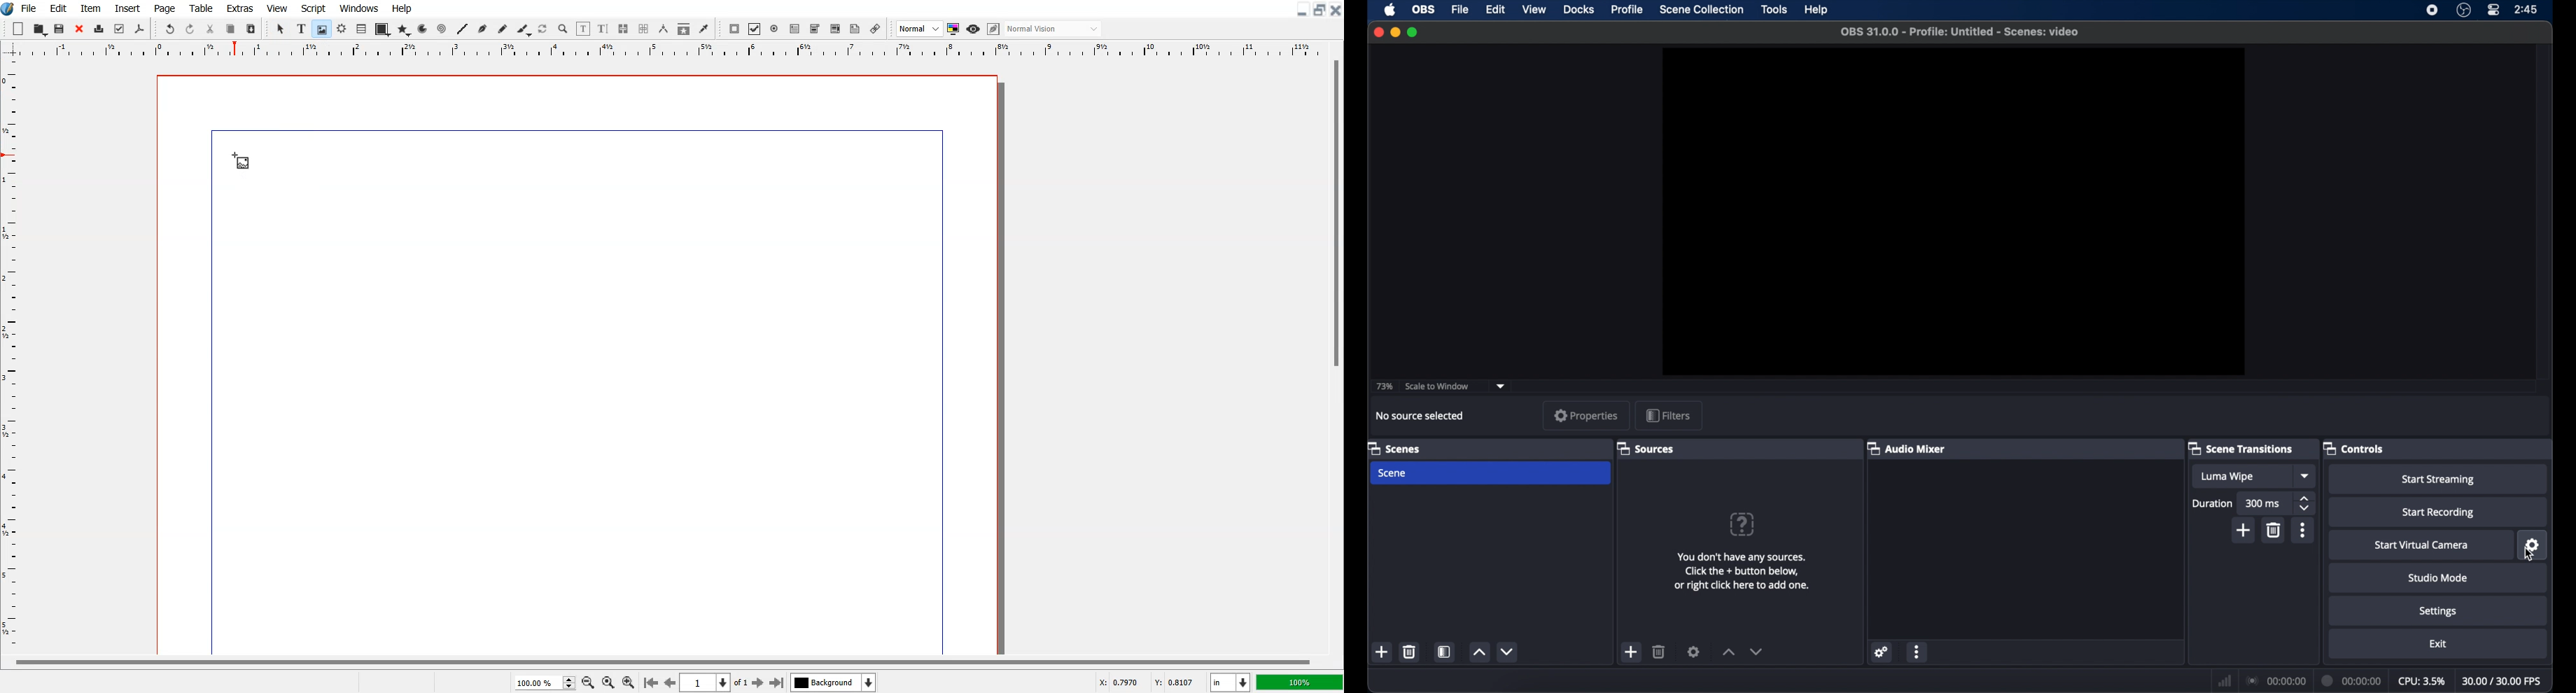 This screenshot has width=2576, height=700. What do you see at coordinates (651, 682) in the screenshot?
I see `Go to First page` at bounding box center [651, 682].